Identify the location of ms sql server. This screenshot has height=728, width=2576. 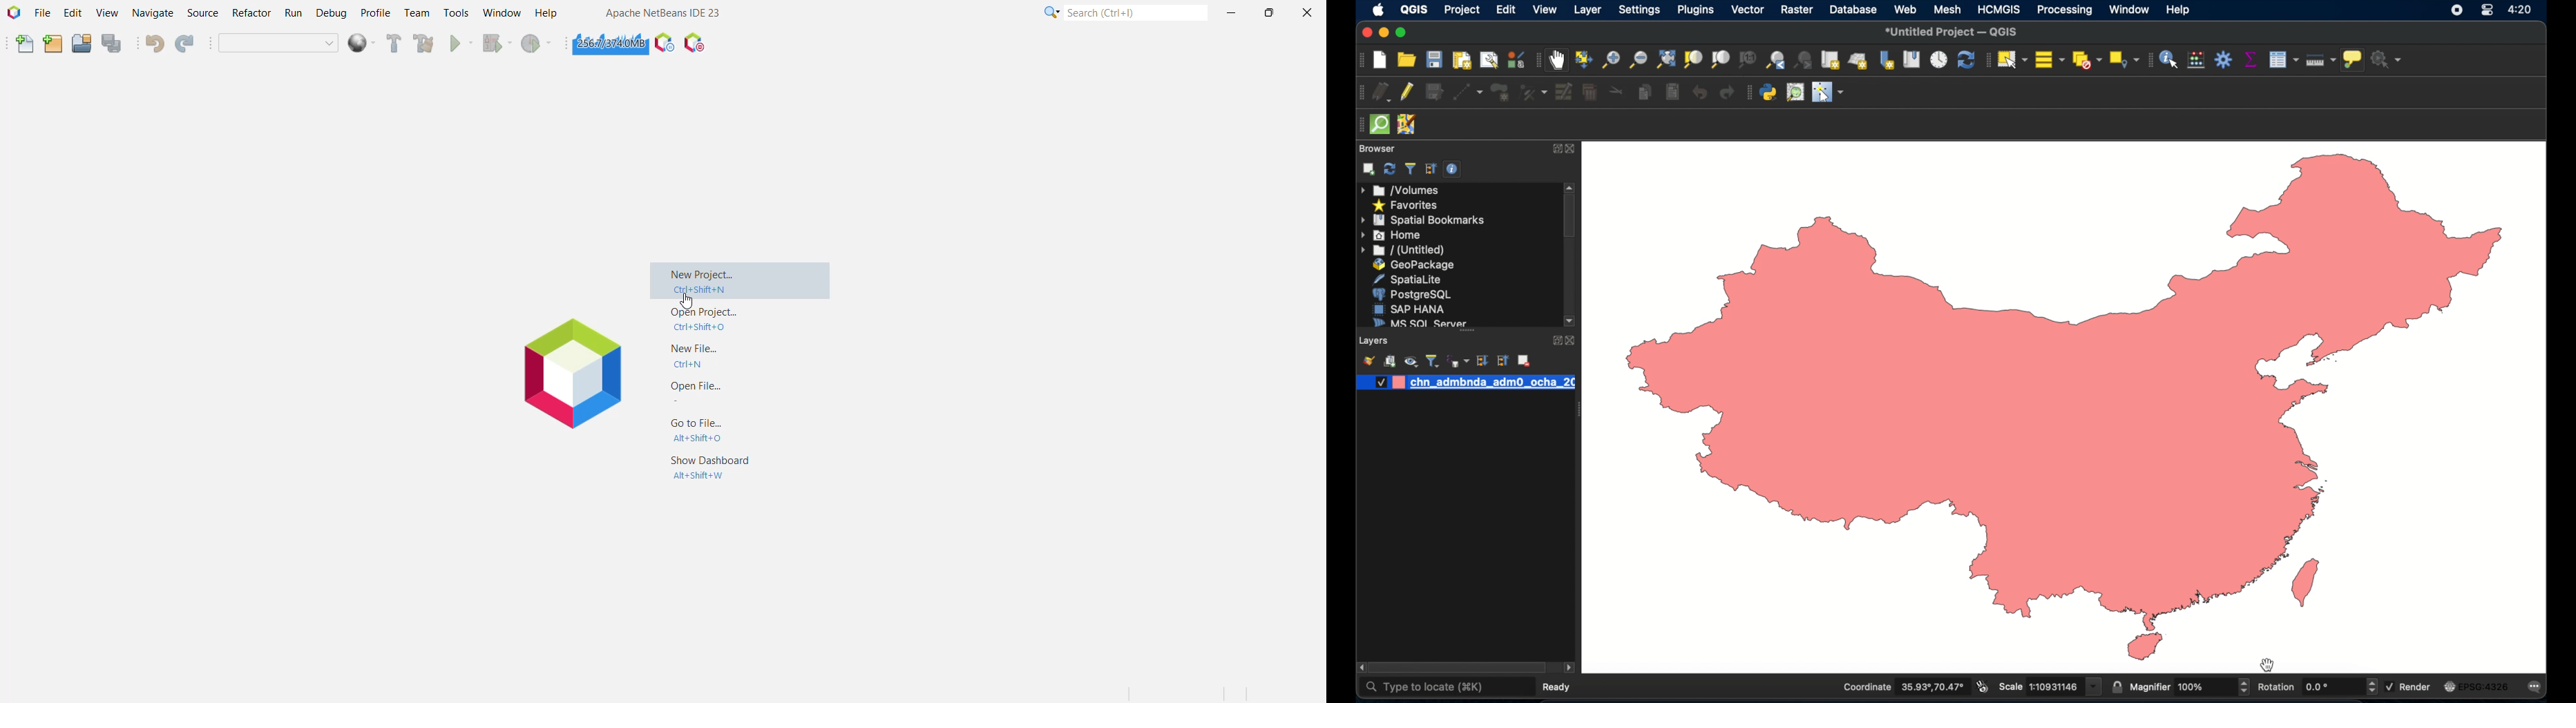
(1417, 322).